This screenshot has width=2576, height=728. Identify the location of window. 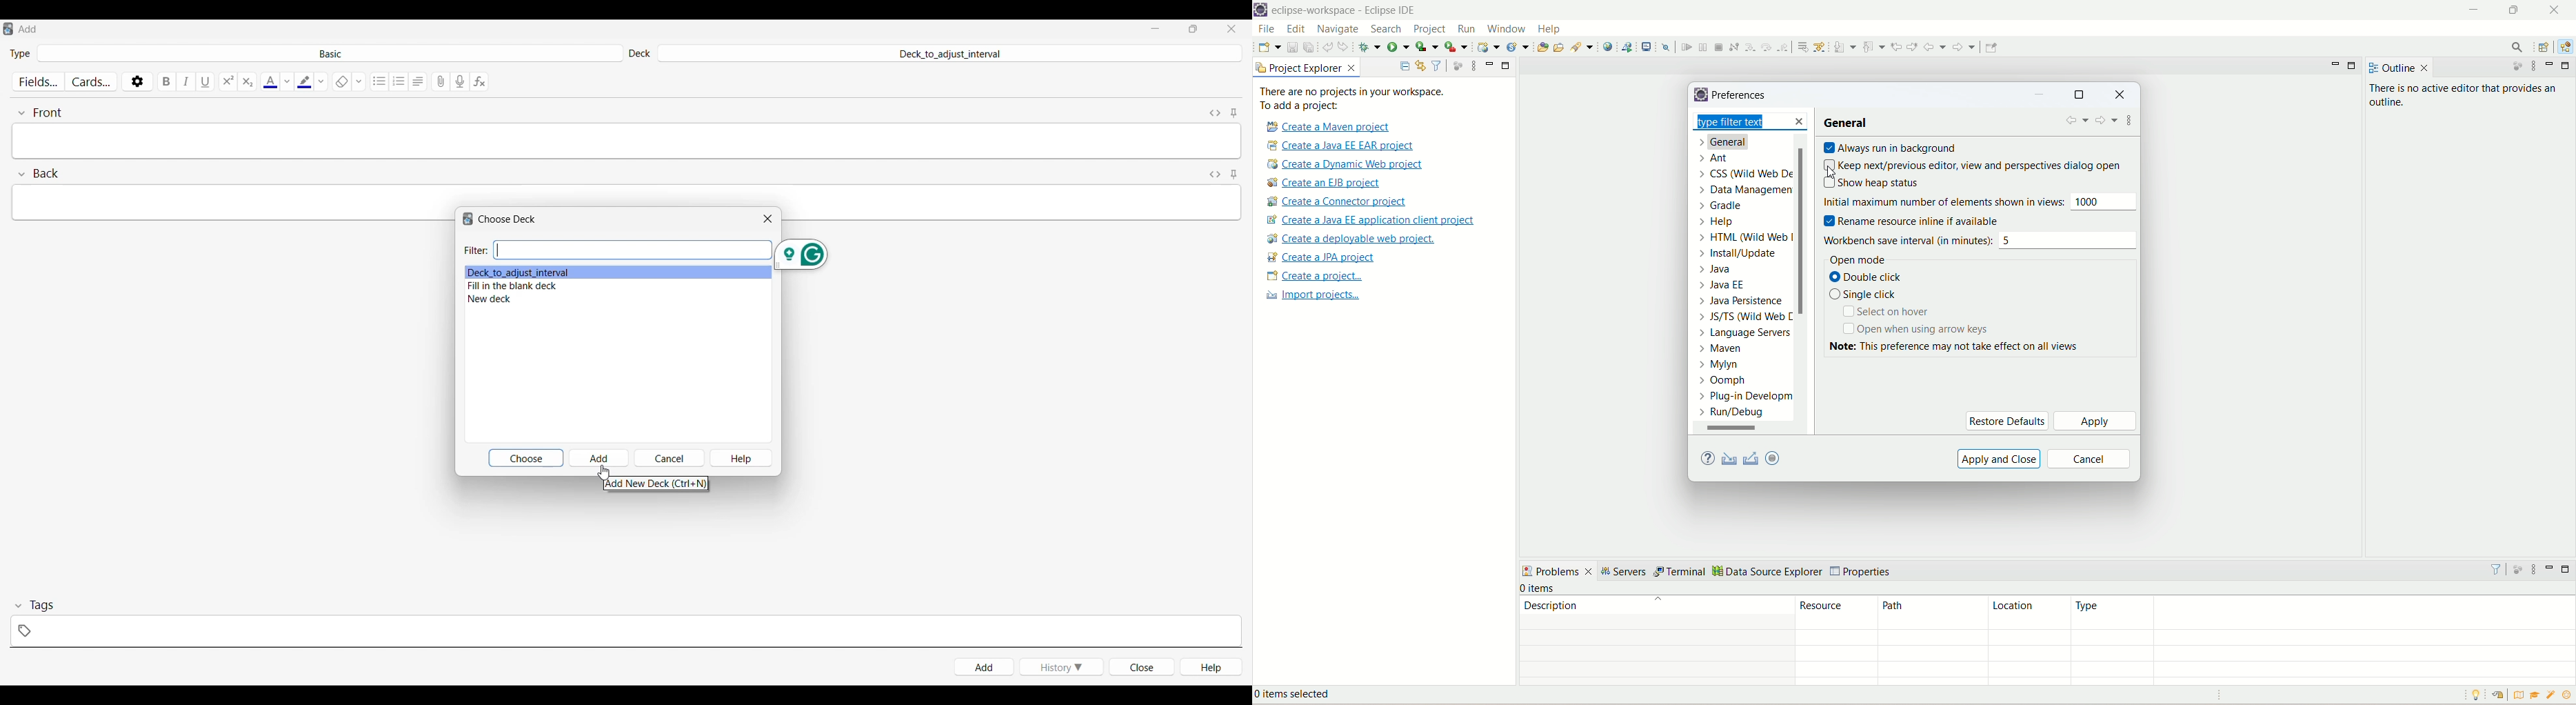
(1506, 28).